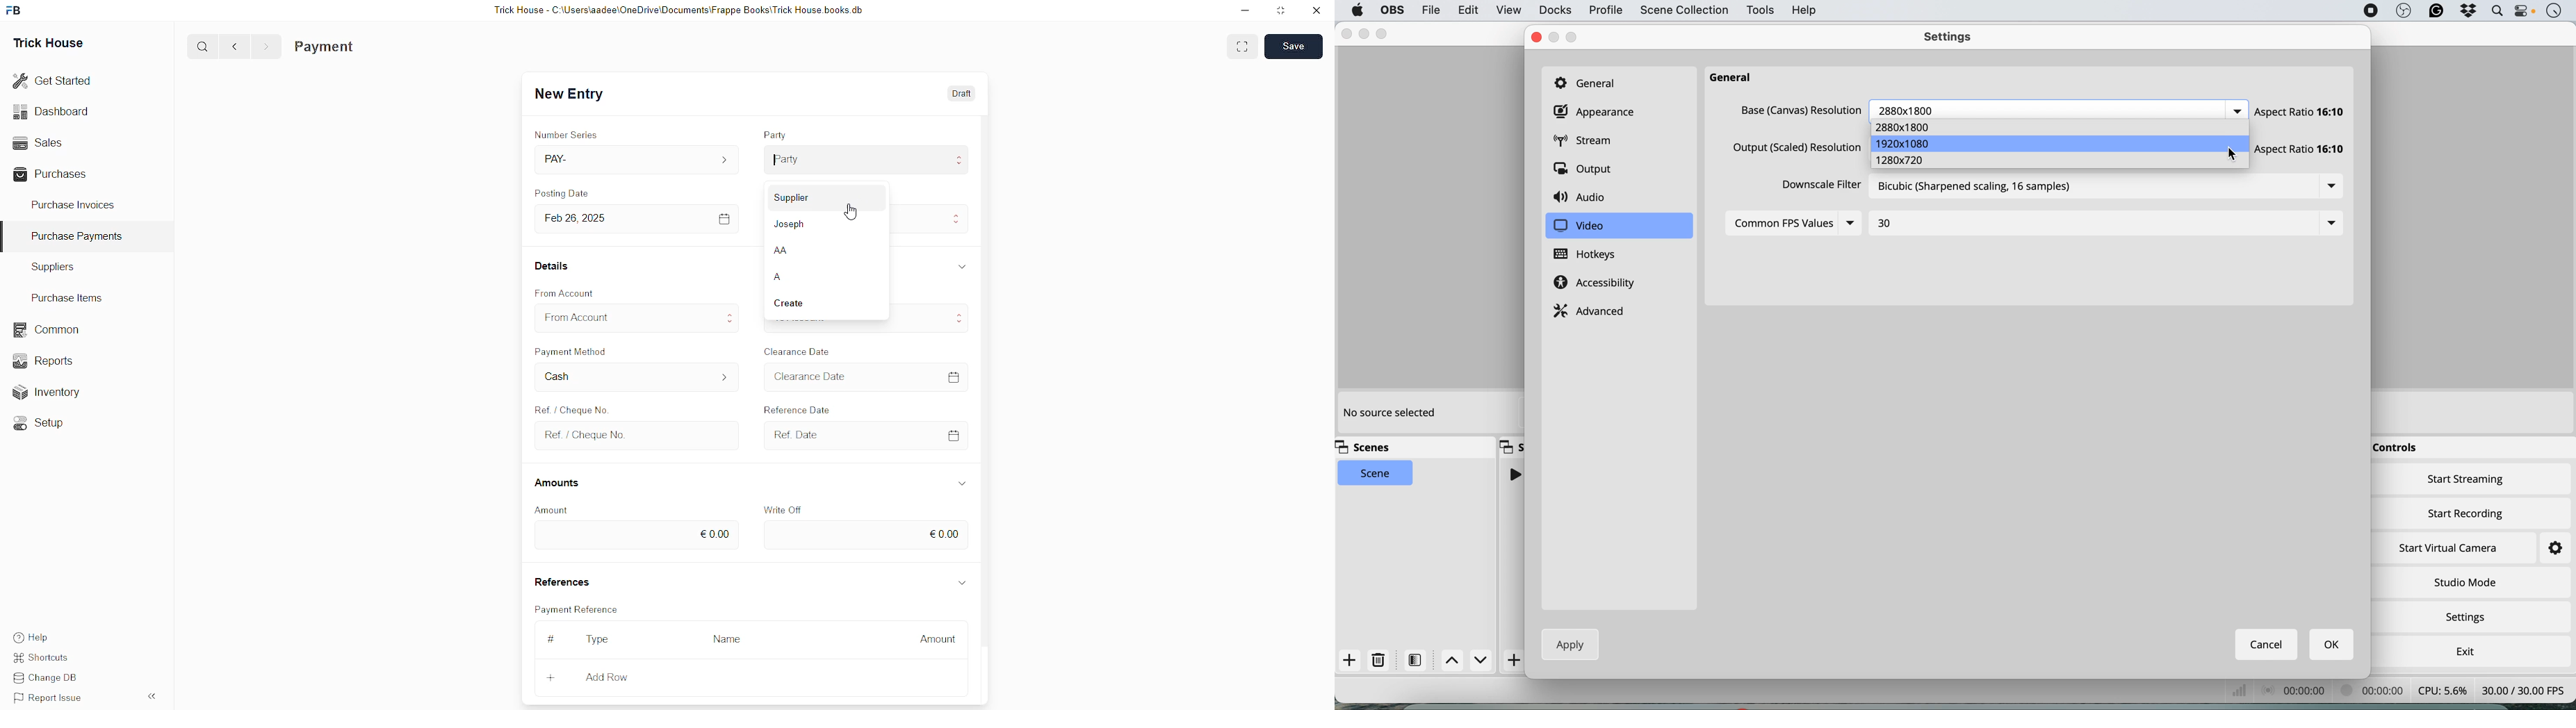 The height and width of the screenshot is (728, 2576). Describe the element at coordinates (72, 207) in the screenshot. I see `Purchase Invoices` at that location.